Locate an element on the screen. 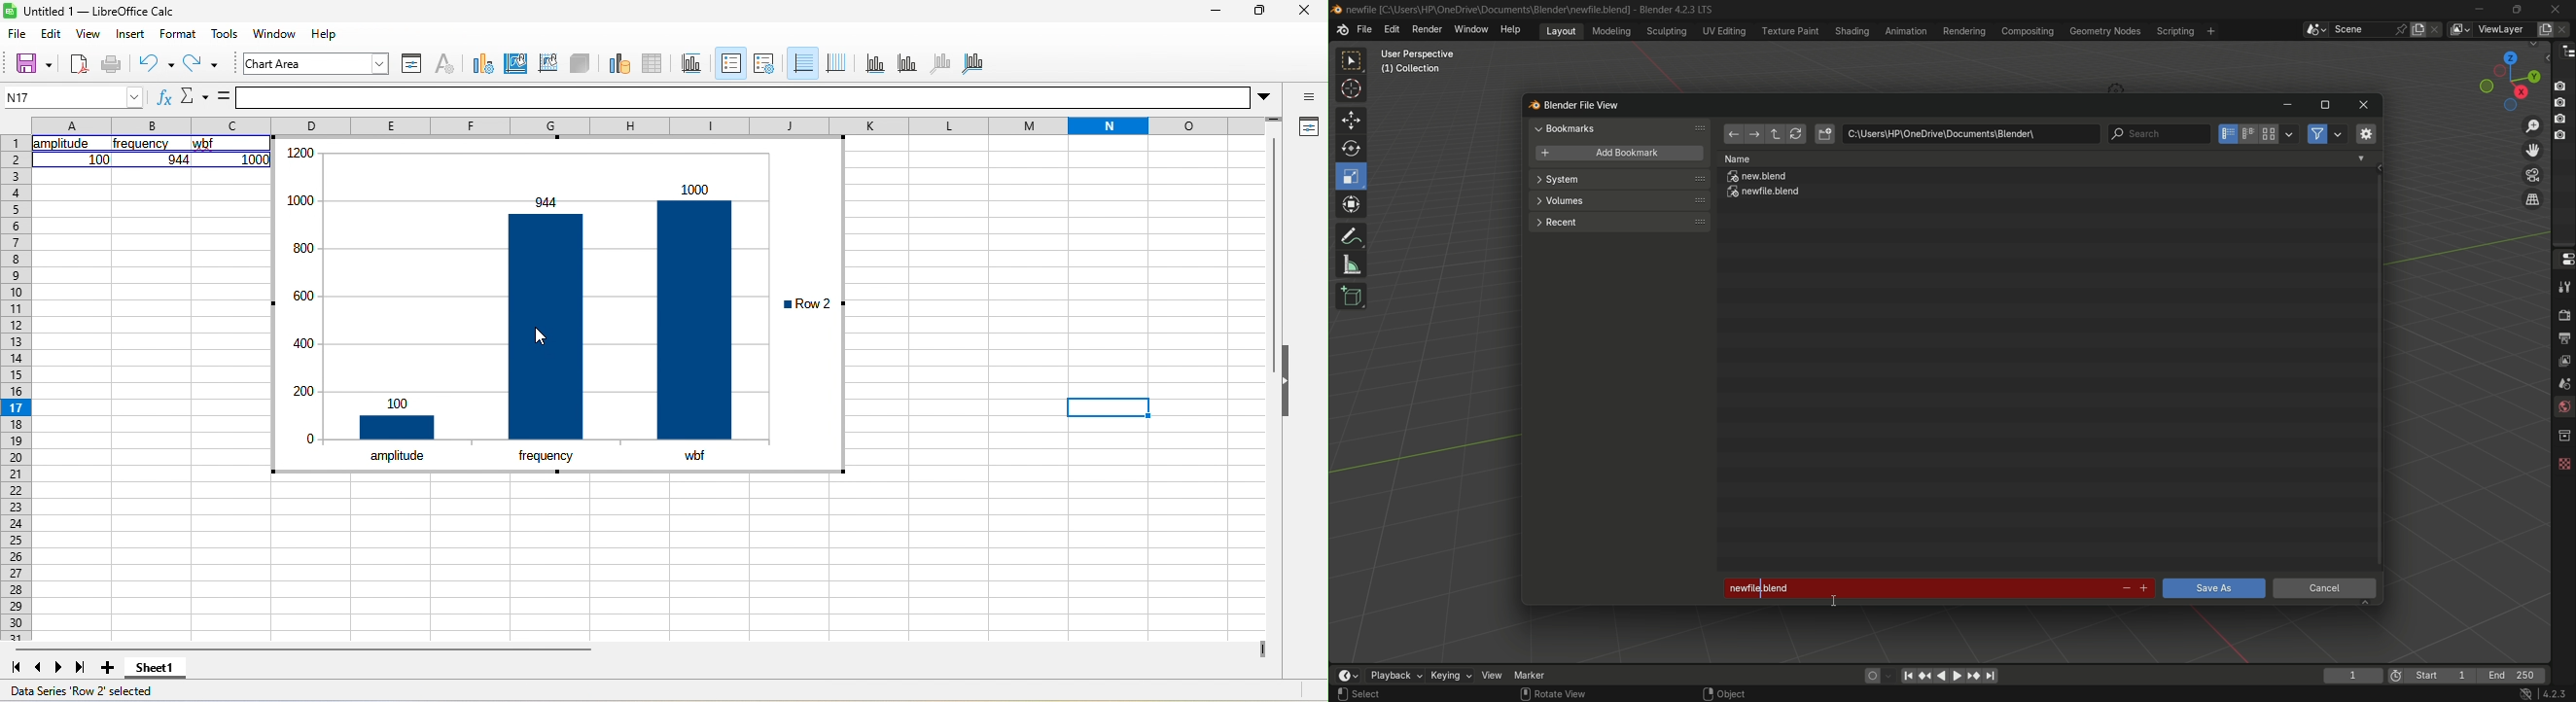 This screenshot has height=728, width=2576. current frame is located at coordinates (2352, 675).